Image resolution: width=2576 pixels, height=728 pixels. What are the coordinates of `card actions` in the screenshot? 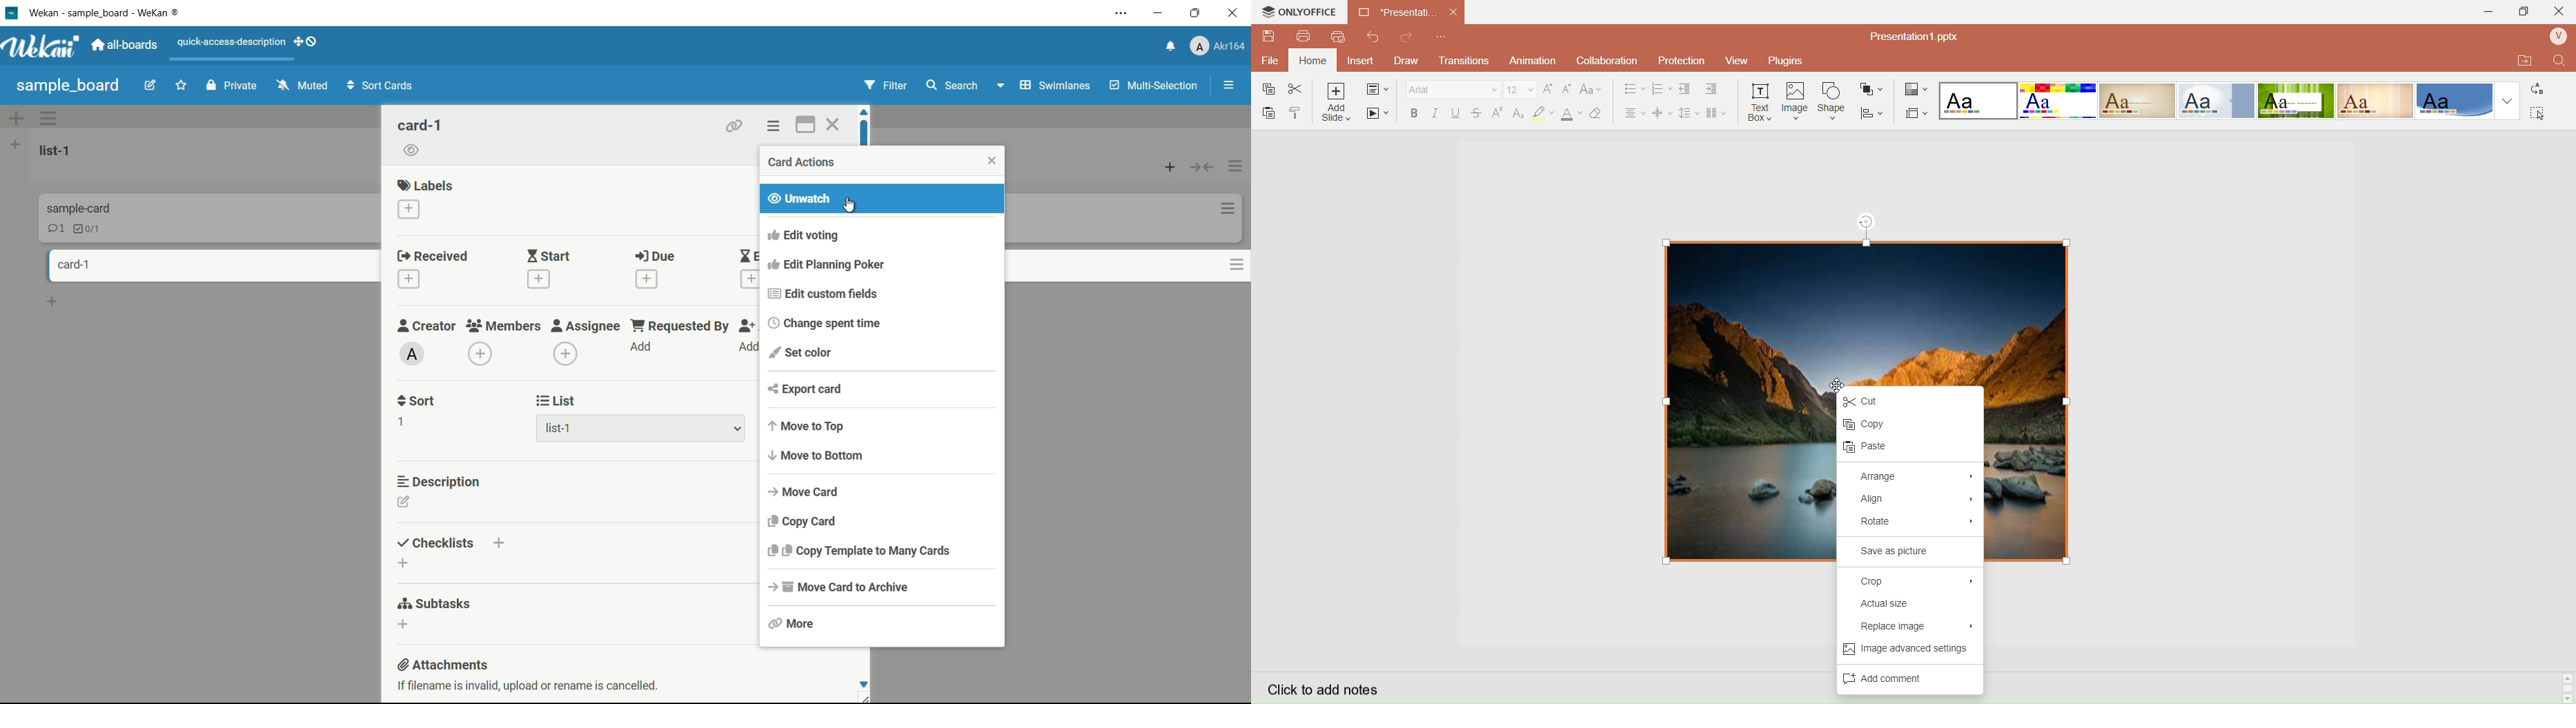 It's located at (801, 163).